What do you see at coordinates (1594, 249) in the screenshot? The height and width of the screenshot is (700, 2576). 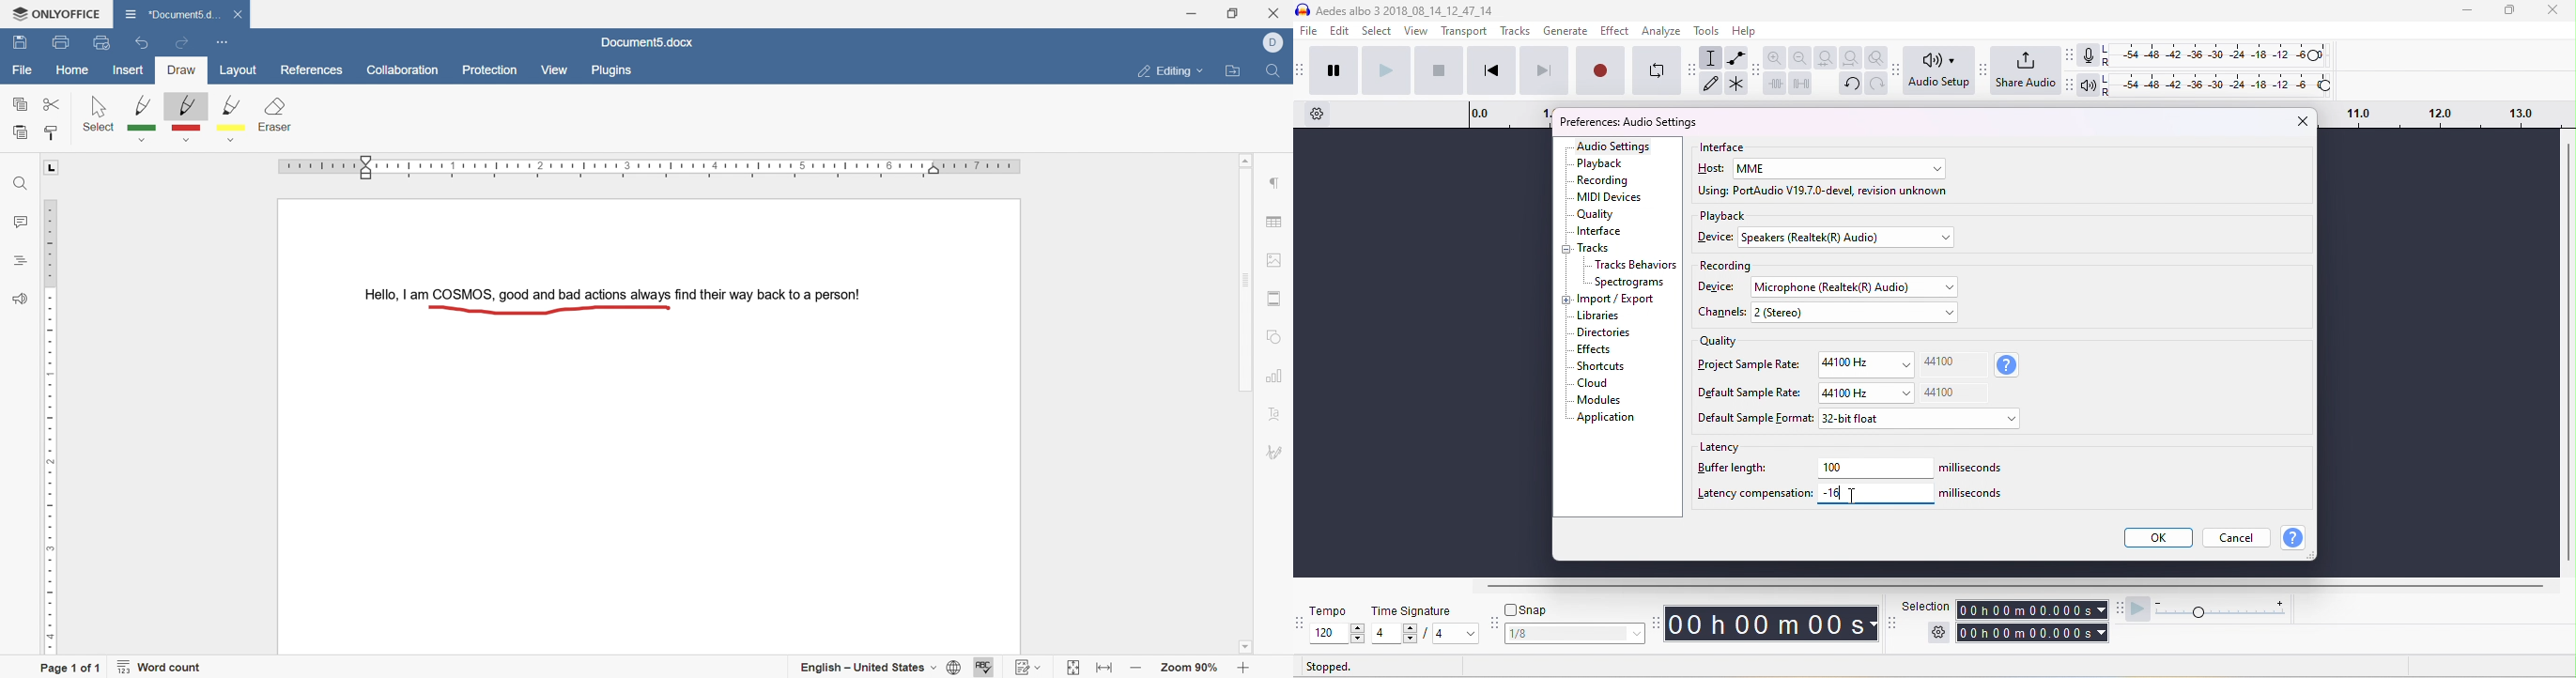 I see `tracks` at bounding box center [1594, 249].